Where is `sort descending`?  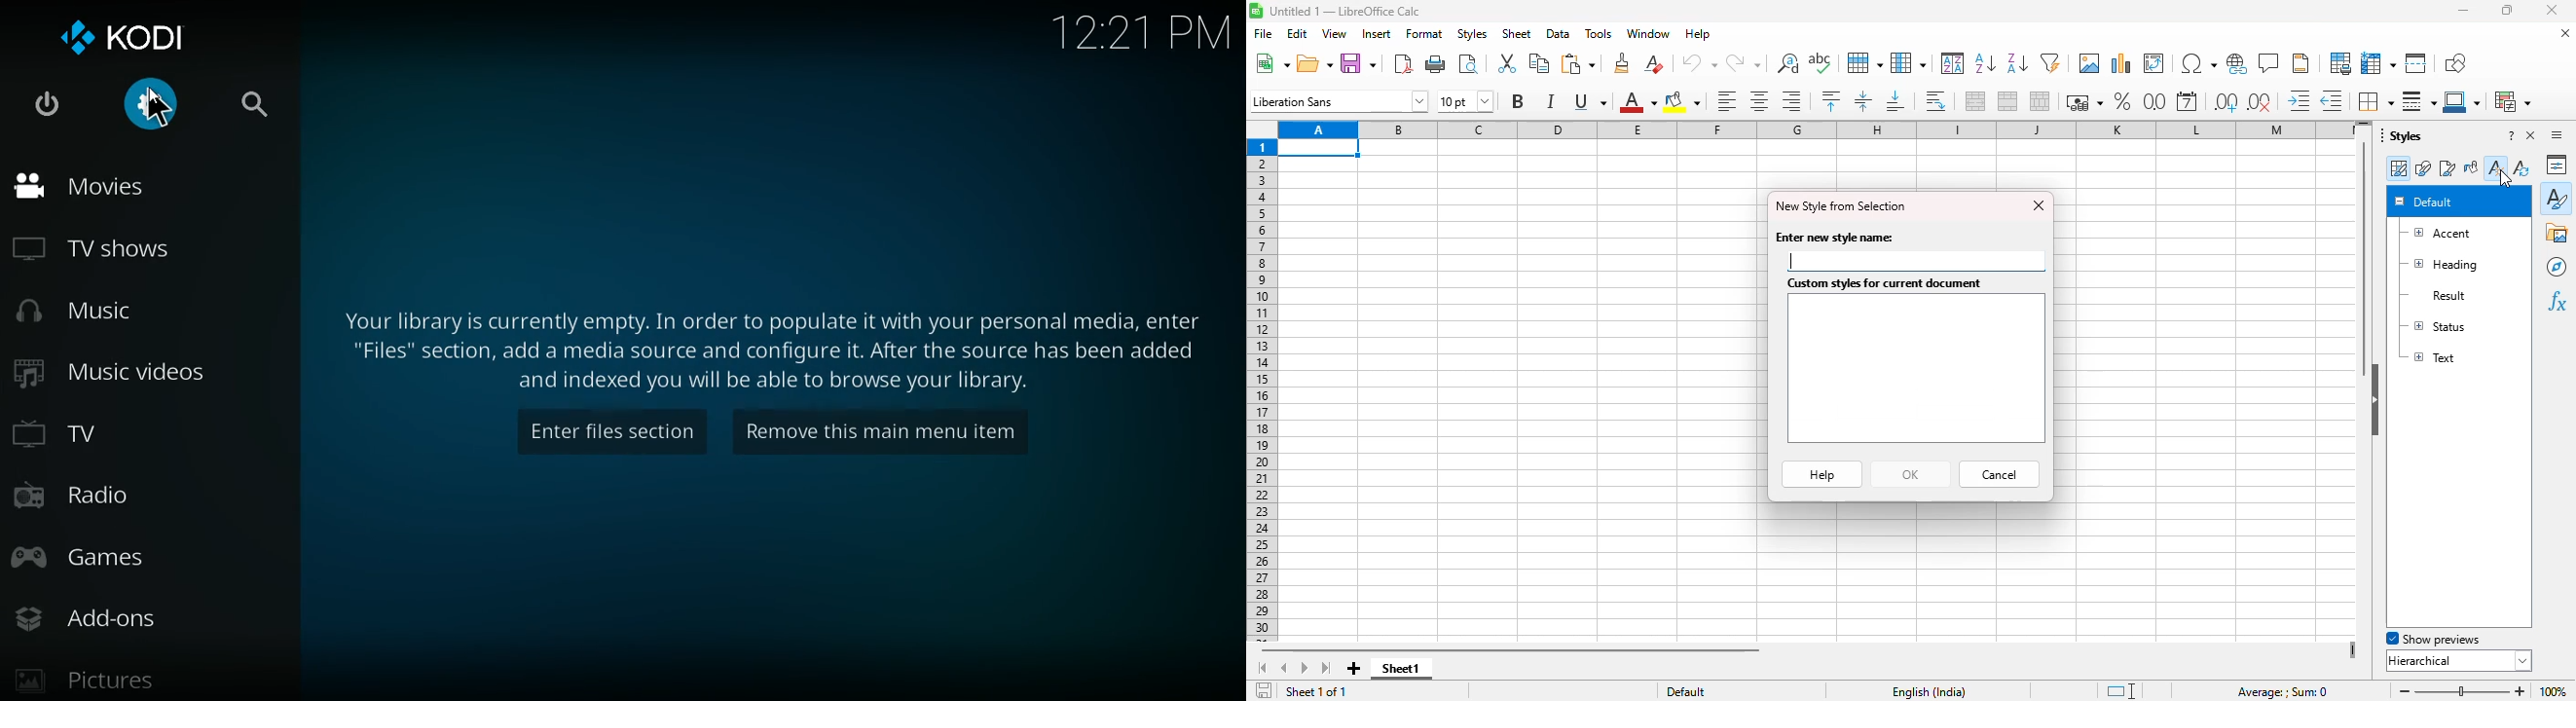 sort descending is located at coordinates (2018, 63).